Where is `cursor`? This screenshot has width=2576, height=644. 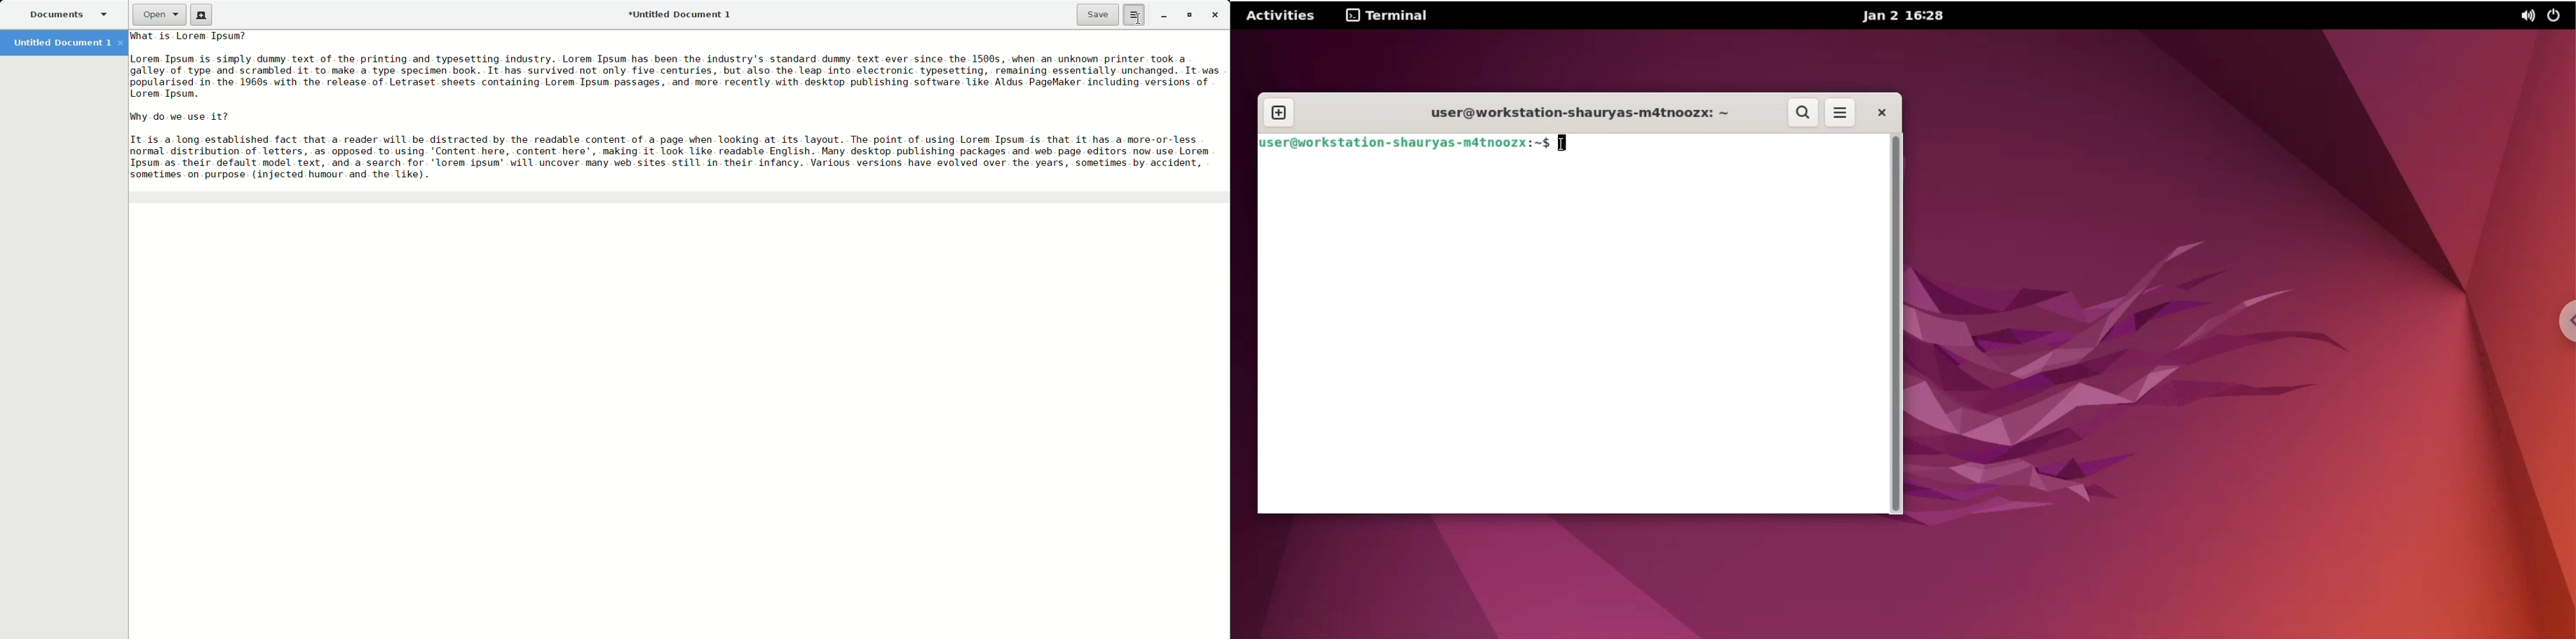 cursor is located at coordinates (1566, 145).